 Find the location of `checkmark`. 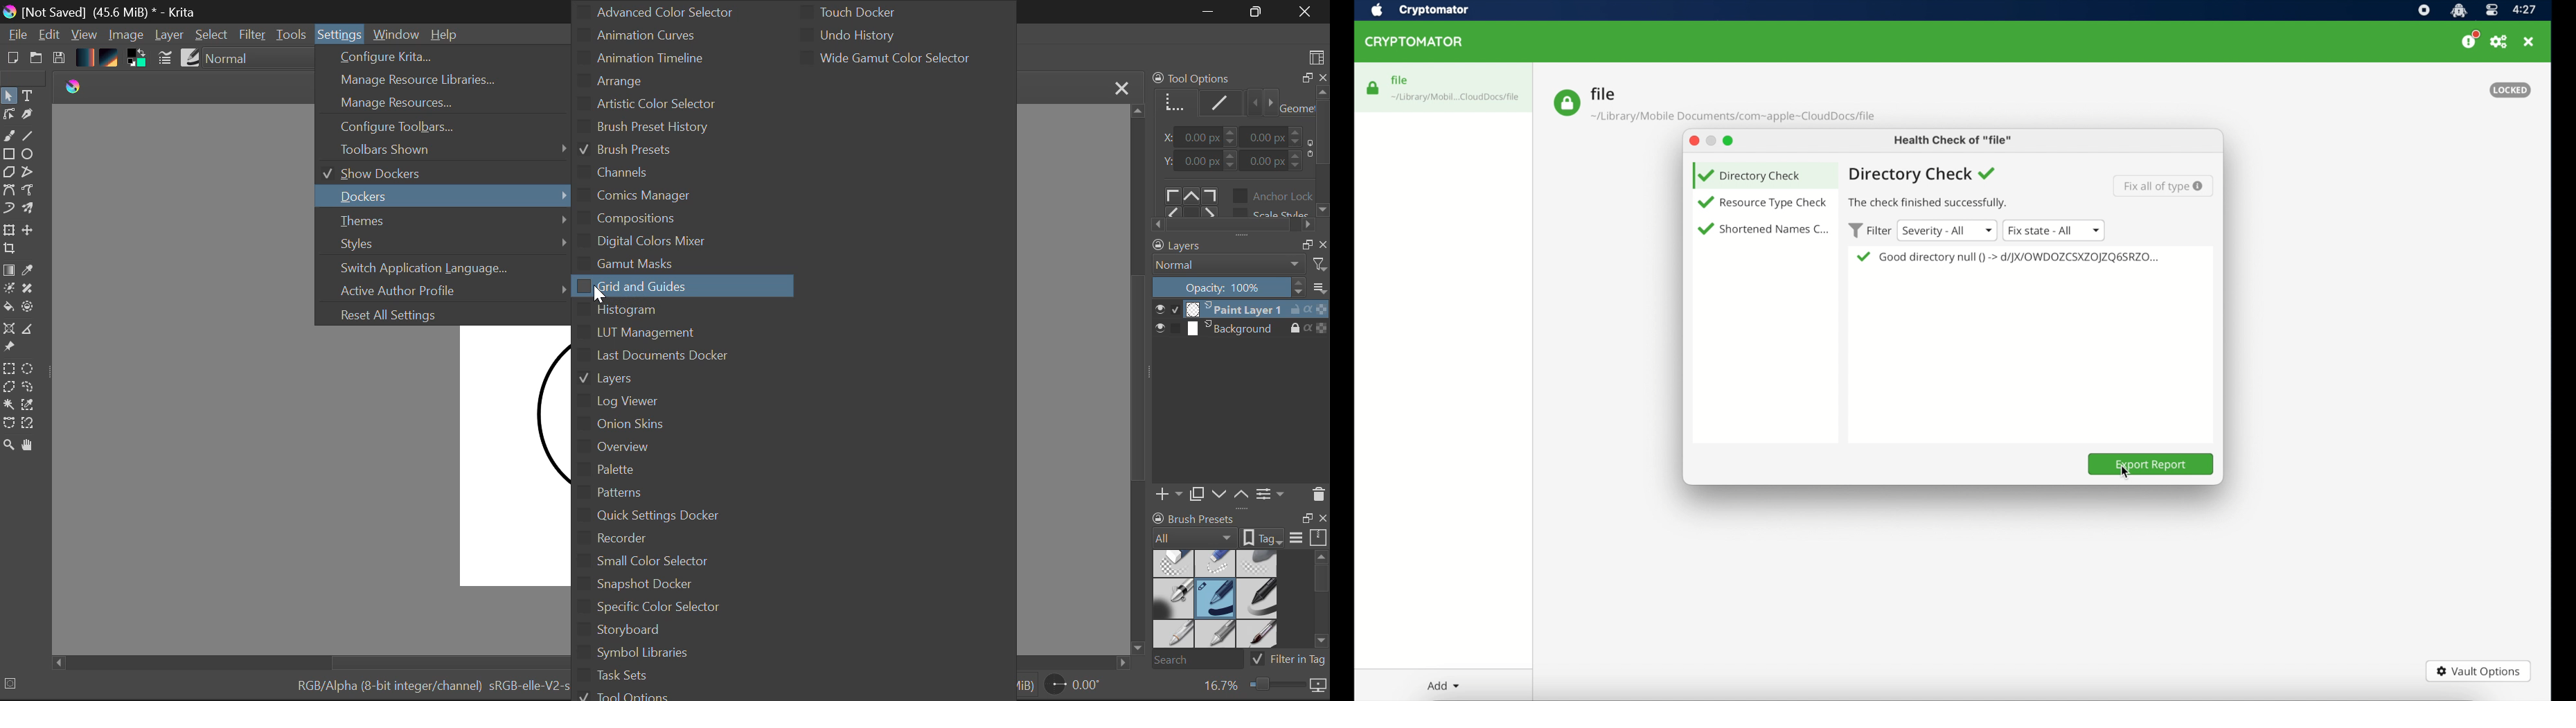

checkmark is located at coordinates (1704, 203).